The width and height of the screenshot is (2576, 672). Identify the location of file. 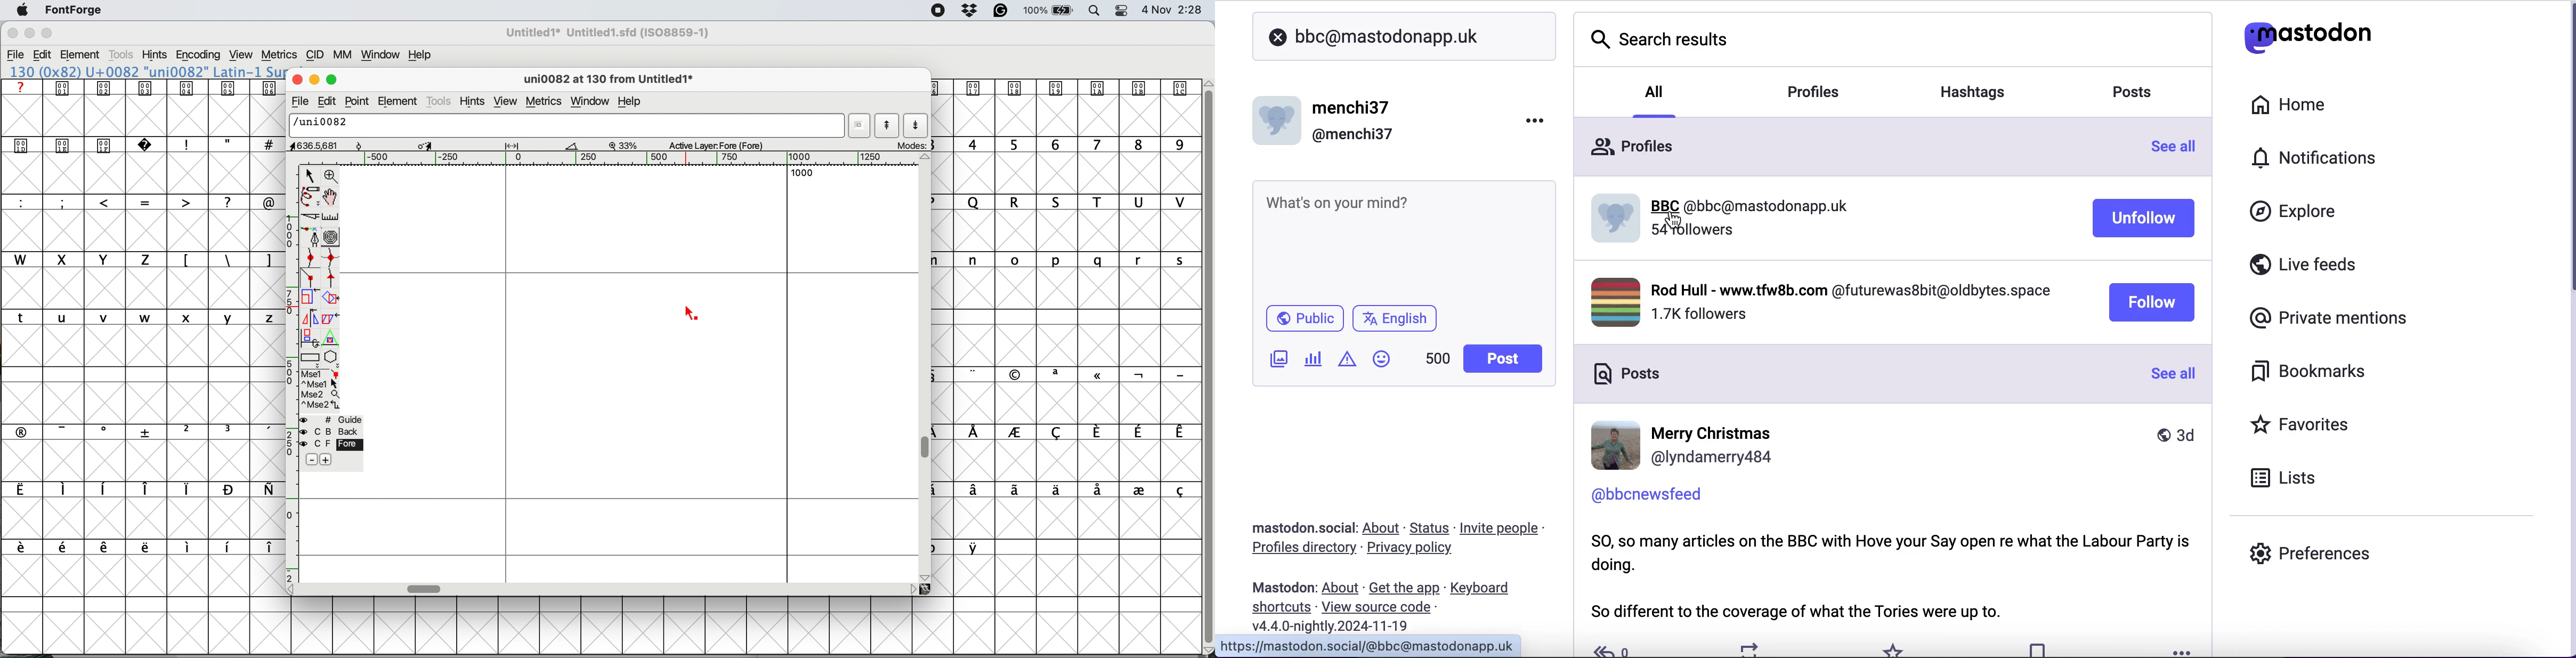
(16, 55).